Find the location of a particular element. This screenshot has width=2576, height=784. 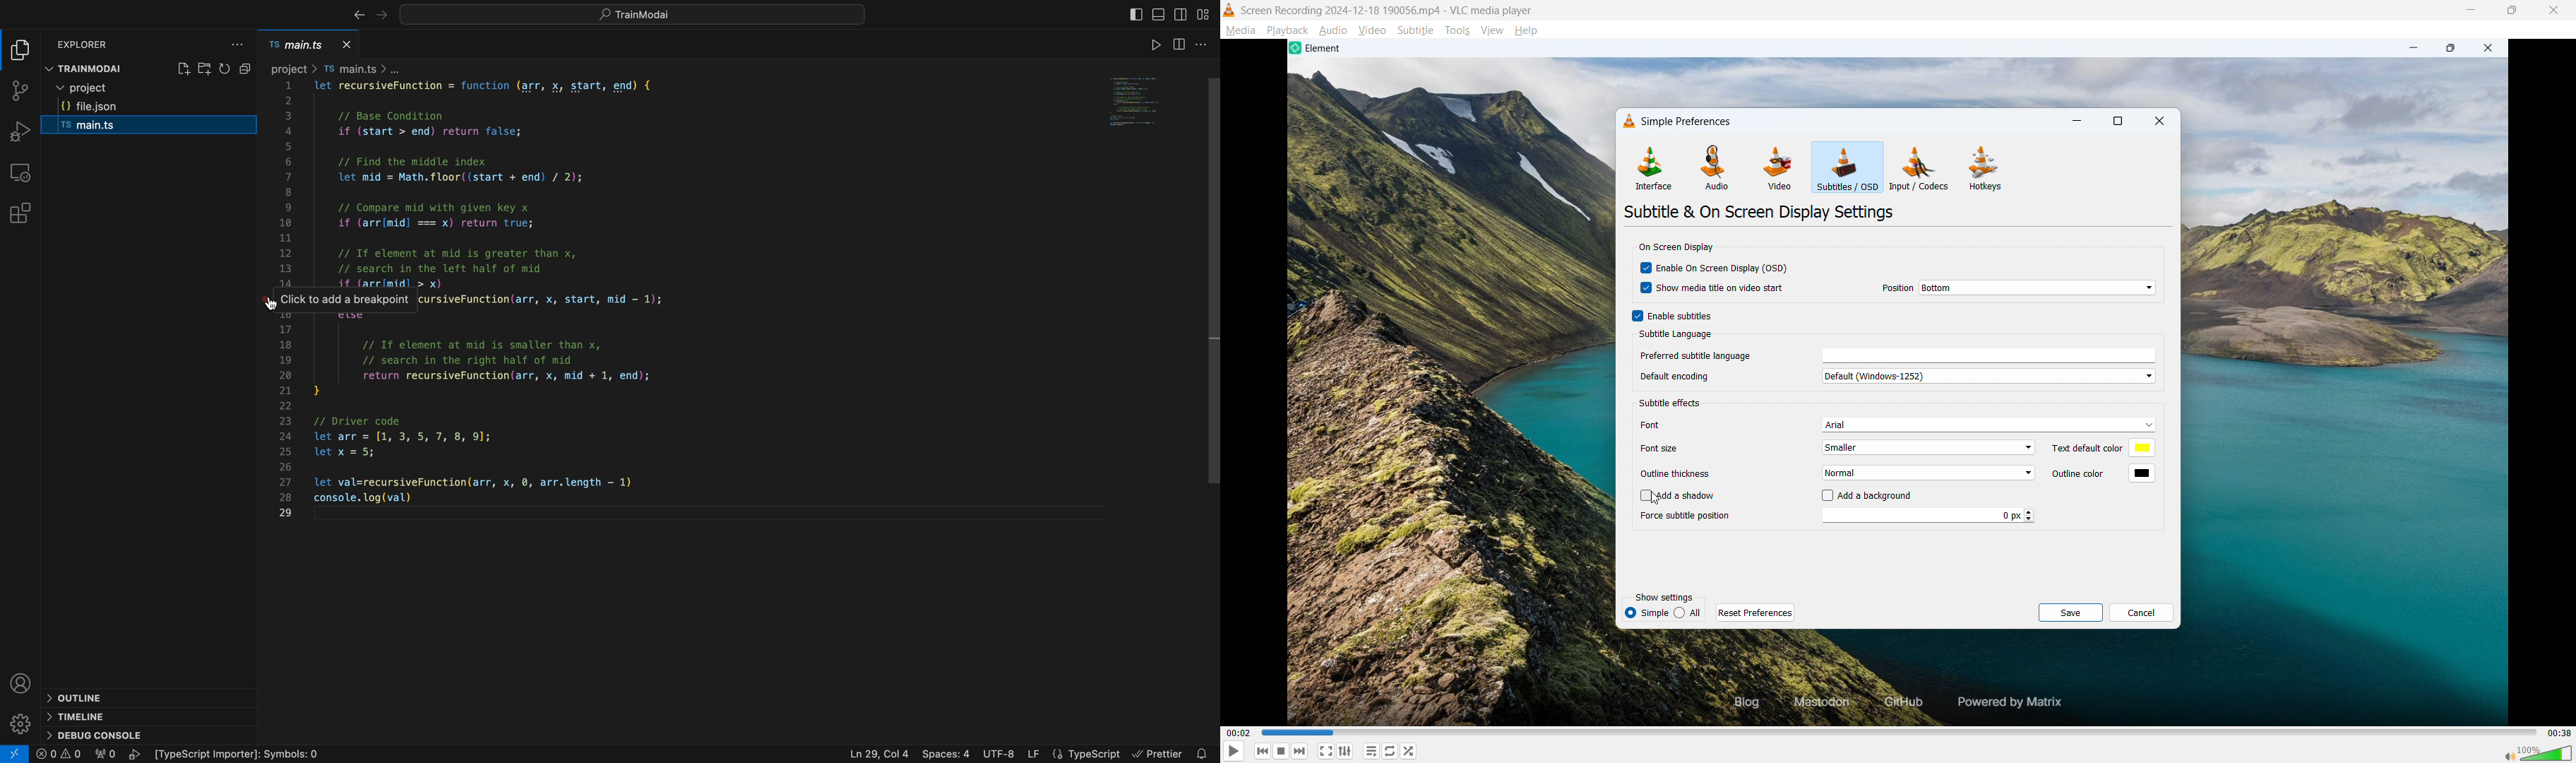

on screen display  is located at coordinates (1675, 247).